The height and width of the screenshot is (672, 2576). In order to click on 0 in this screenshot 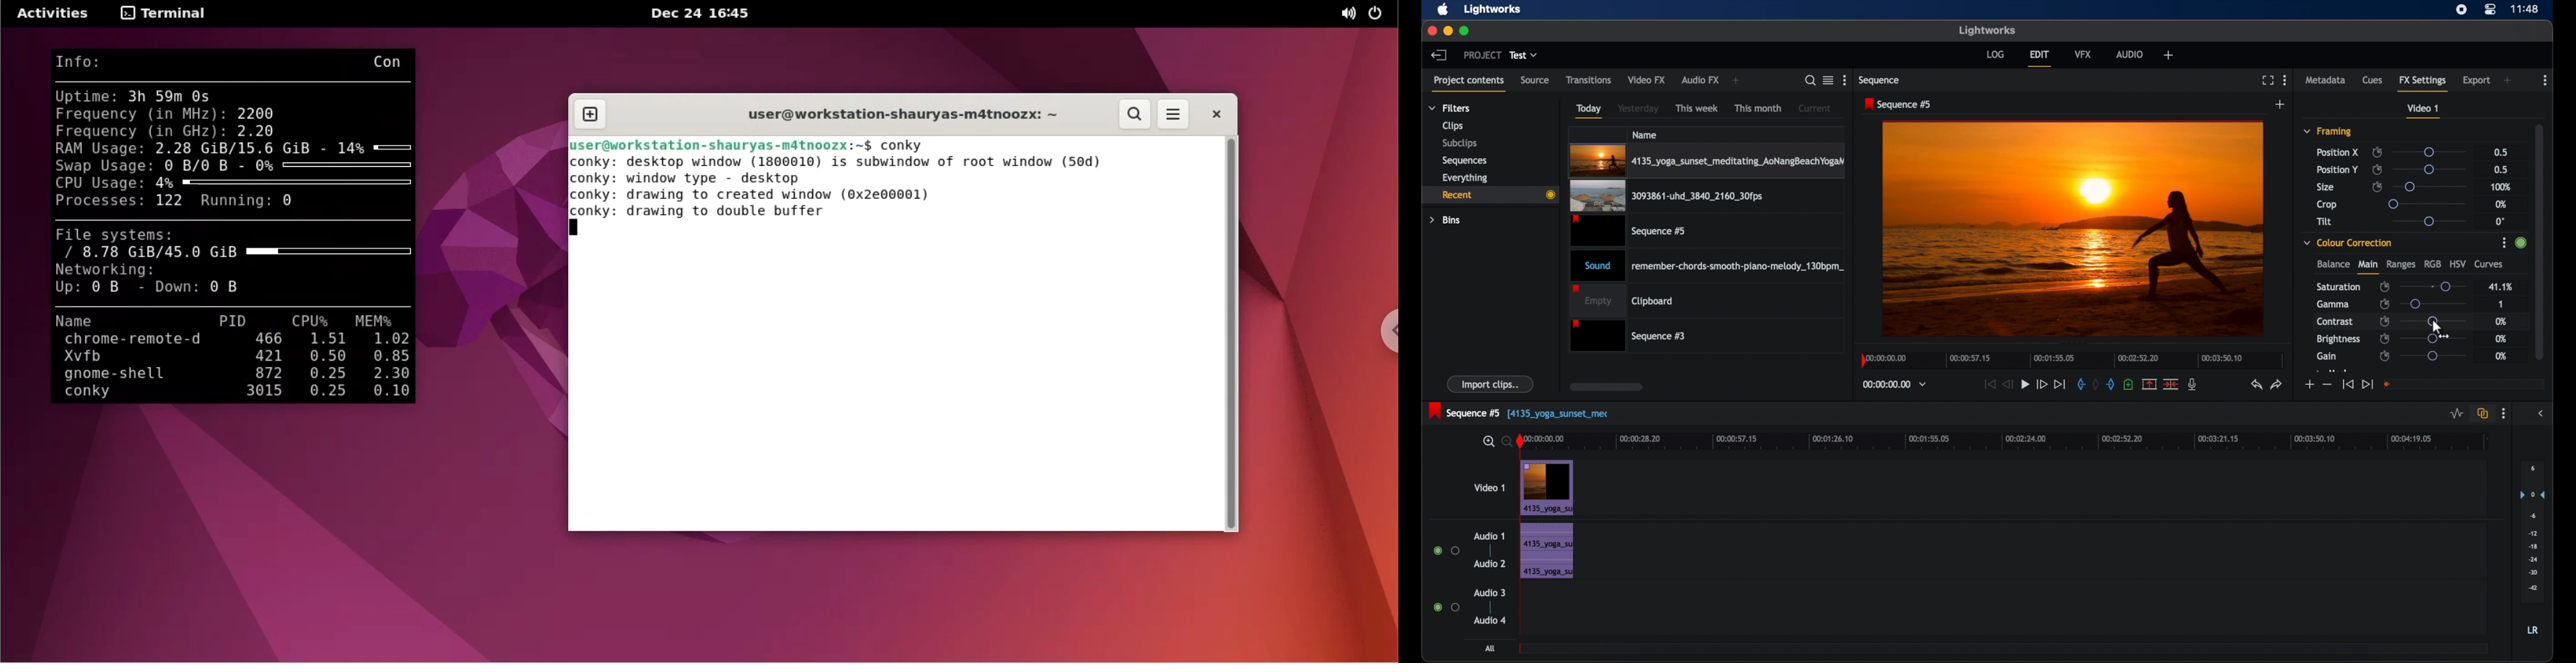, I will do `click(2500, 221)`.